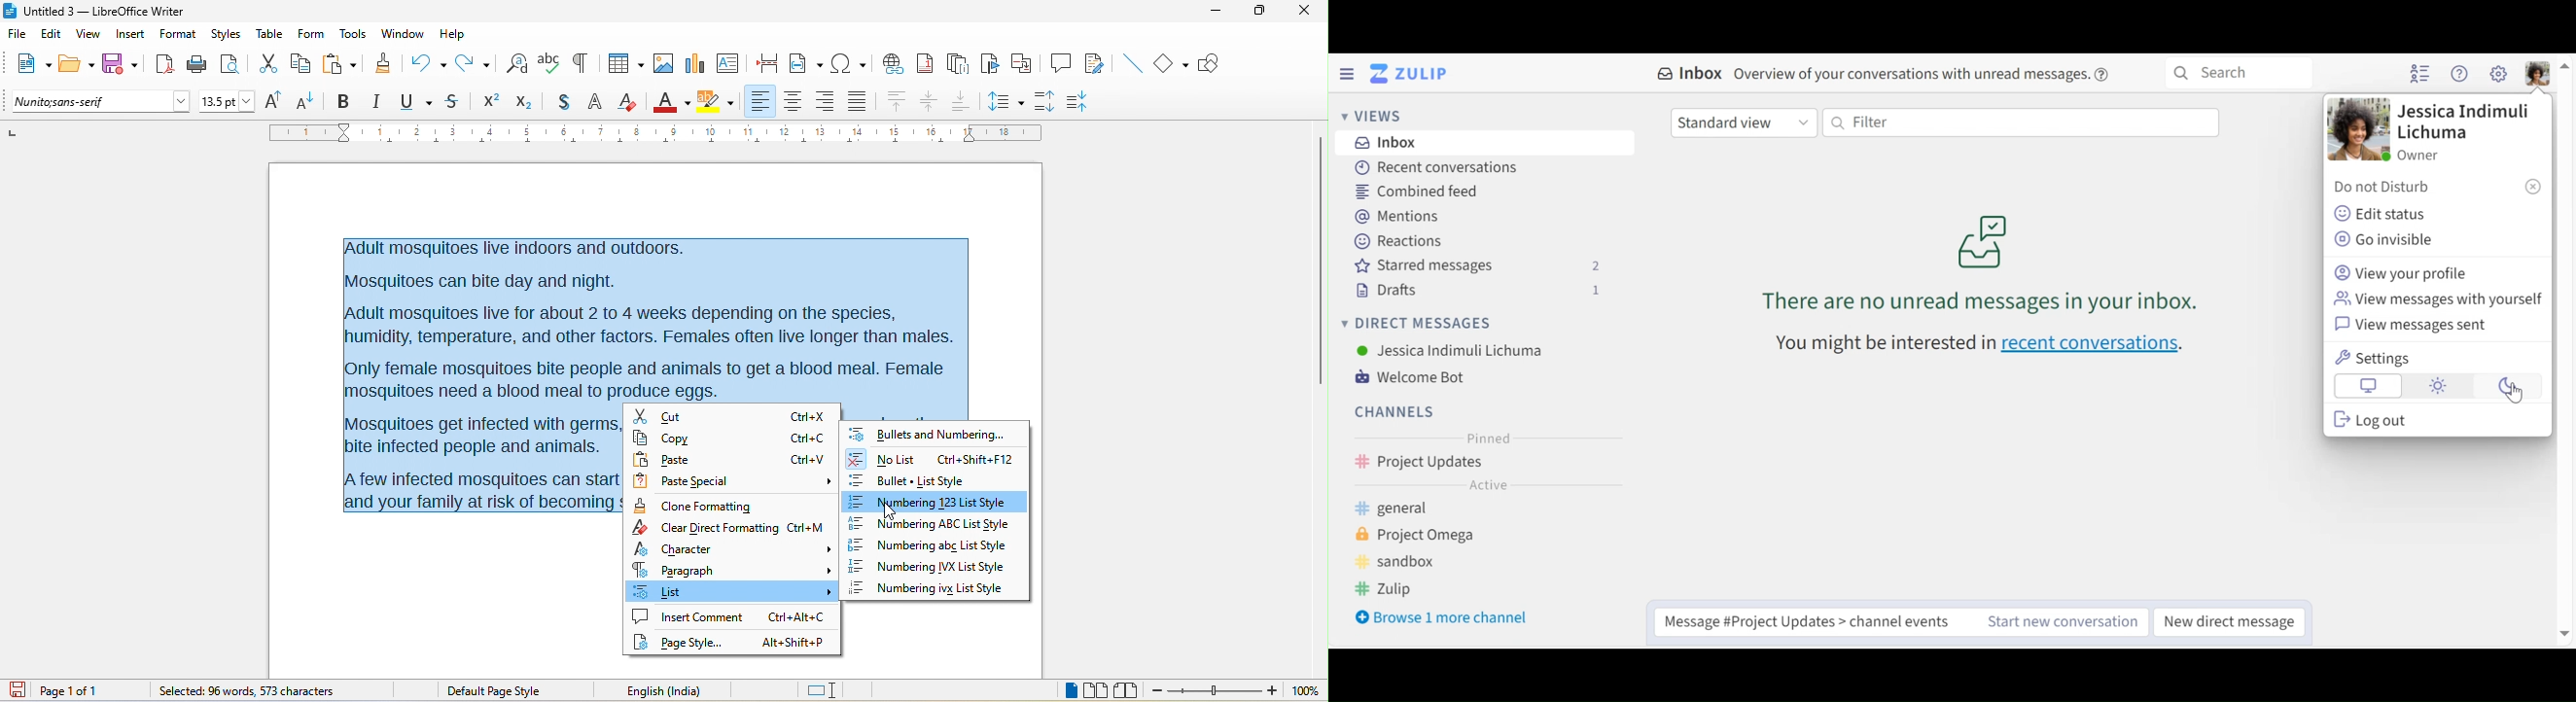  Describe the element at coordinates (1870, 72) in the screenshot. I see `Inbox Overview of your conversations with unread messages` at that location.